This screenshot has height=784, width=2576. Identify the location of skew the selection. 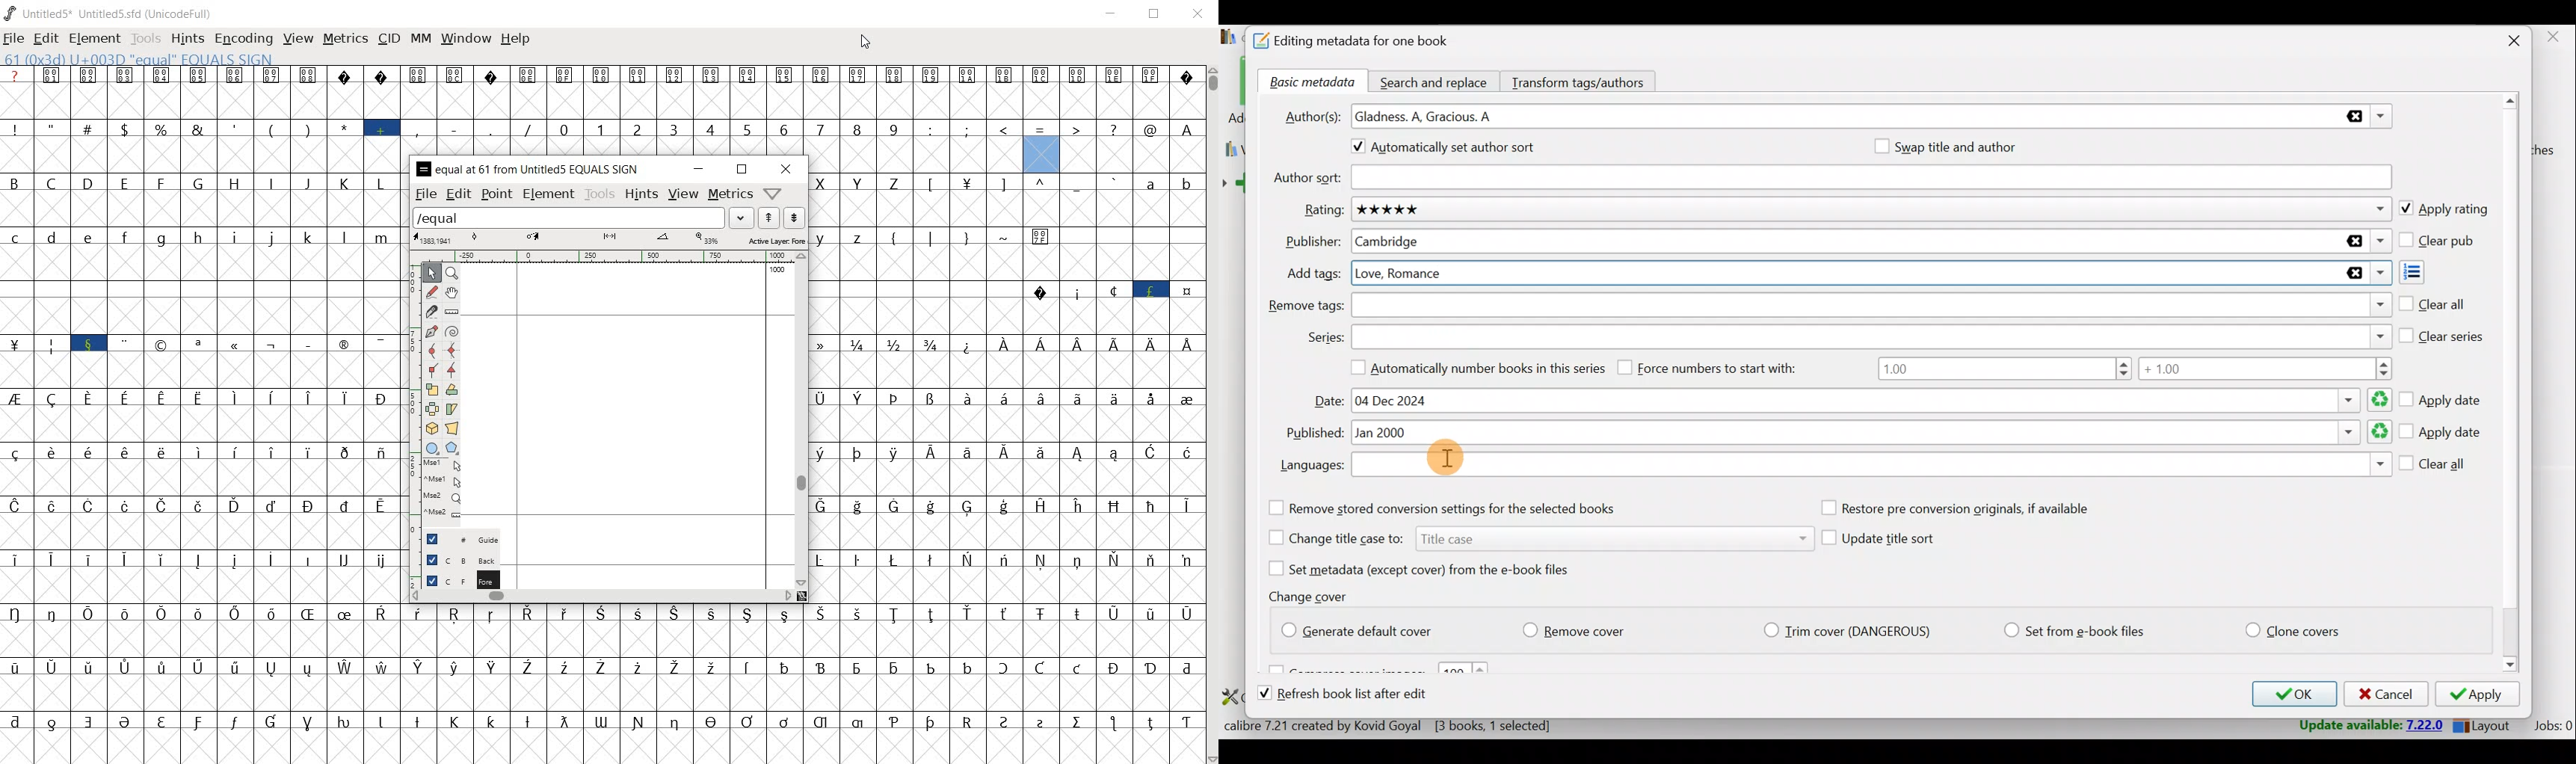
(451, 410).